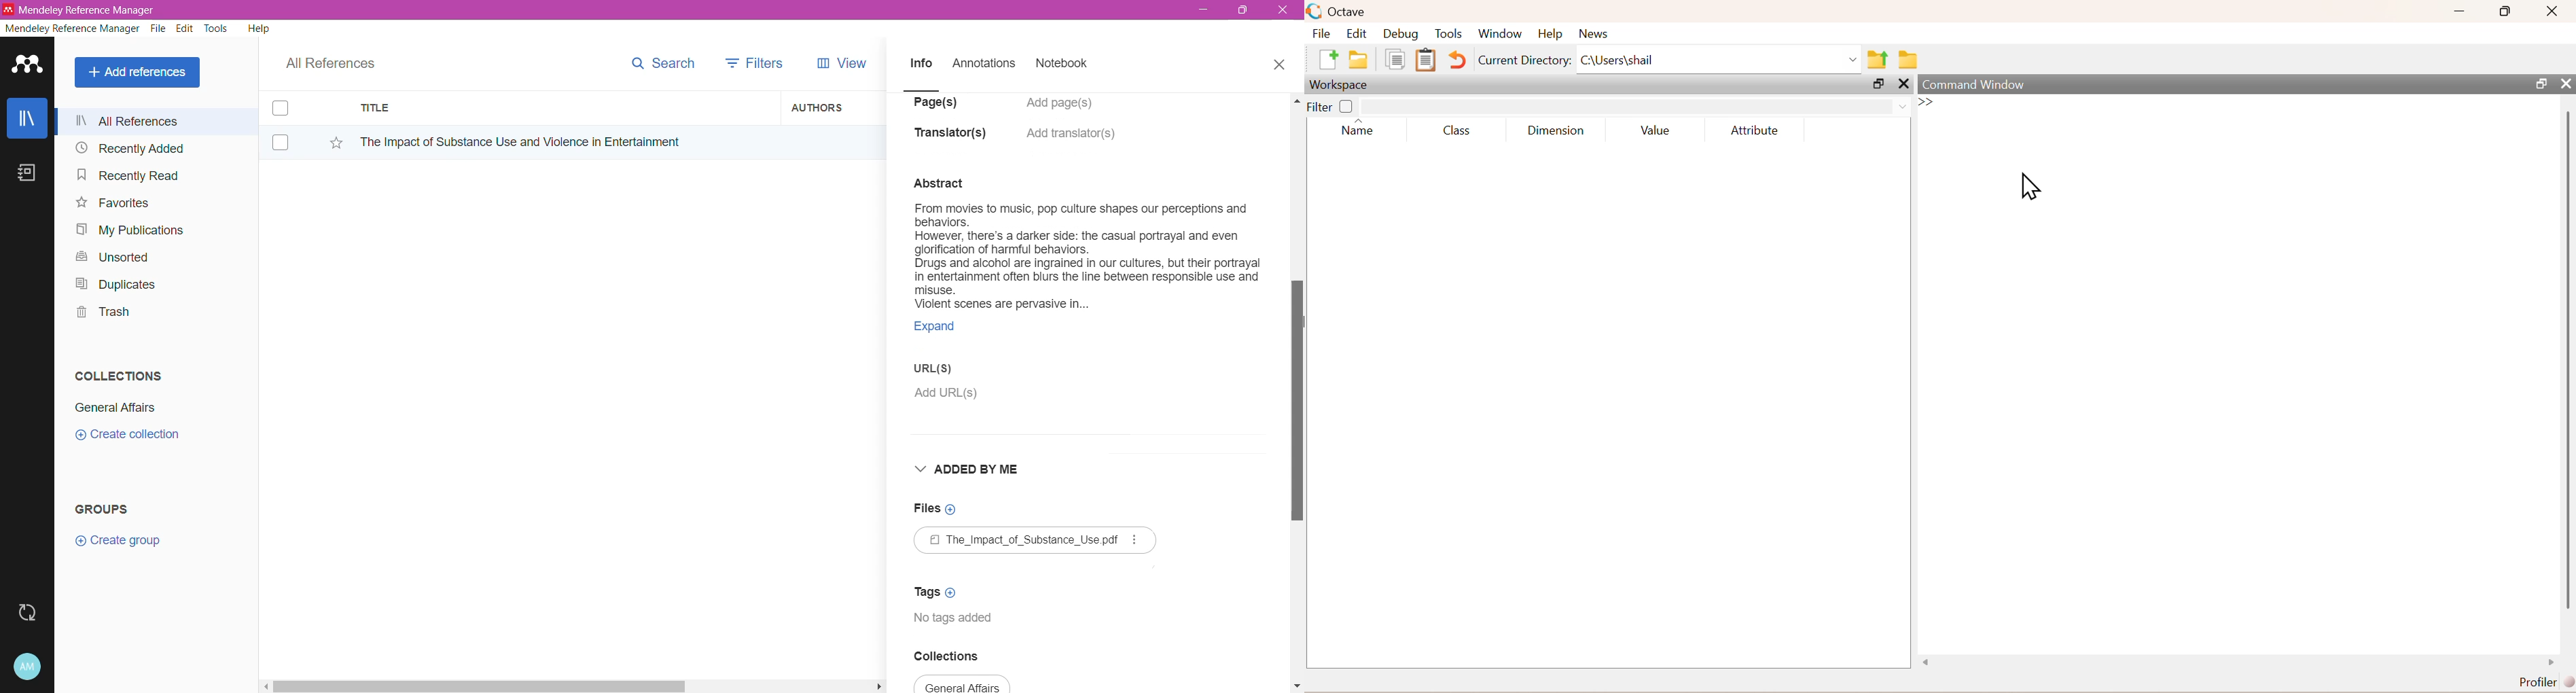  I want to click on debug, so click(1401, 34).